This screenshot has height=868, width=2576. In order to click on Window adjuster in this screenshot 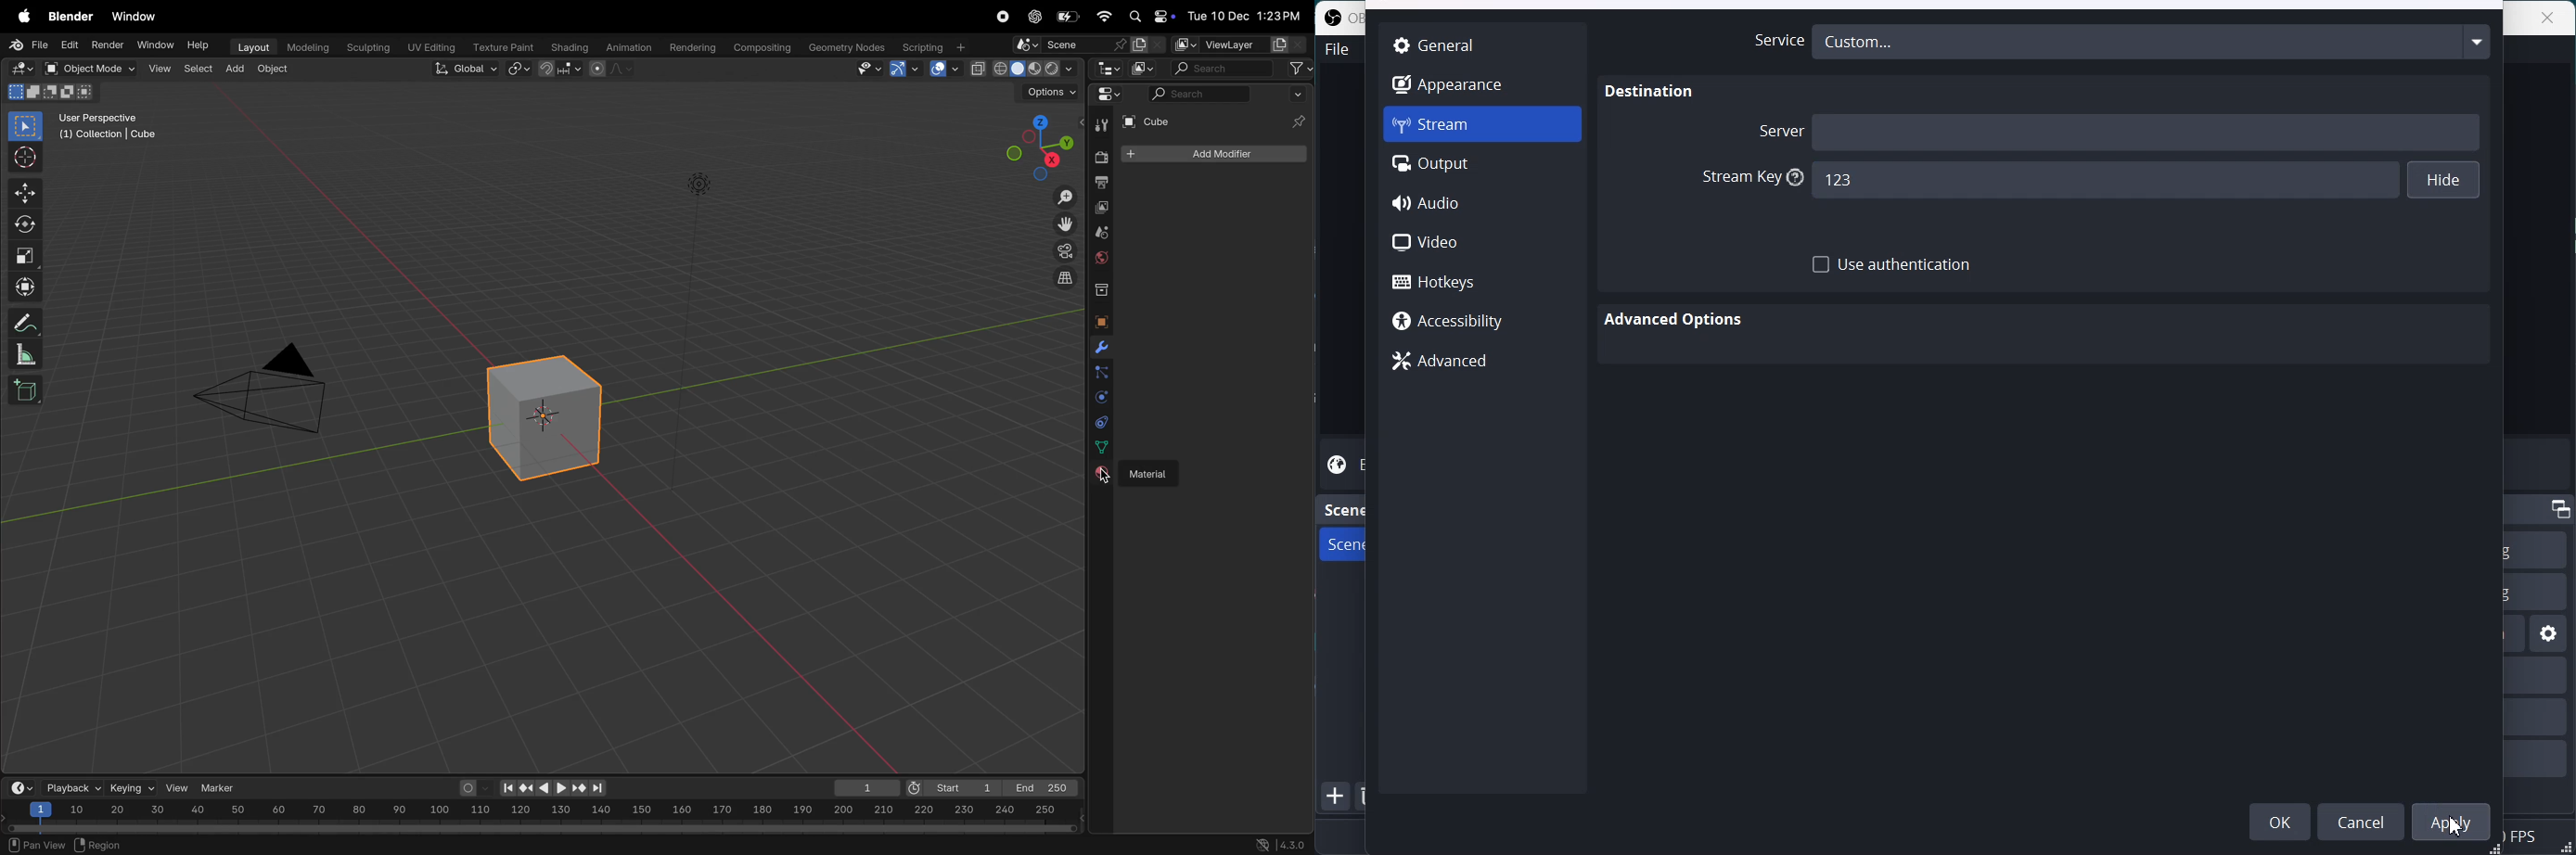, I will do `click(2496, 849)`.